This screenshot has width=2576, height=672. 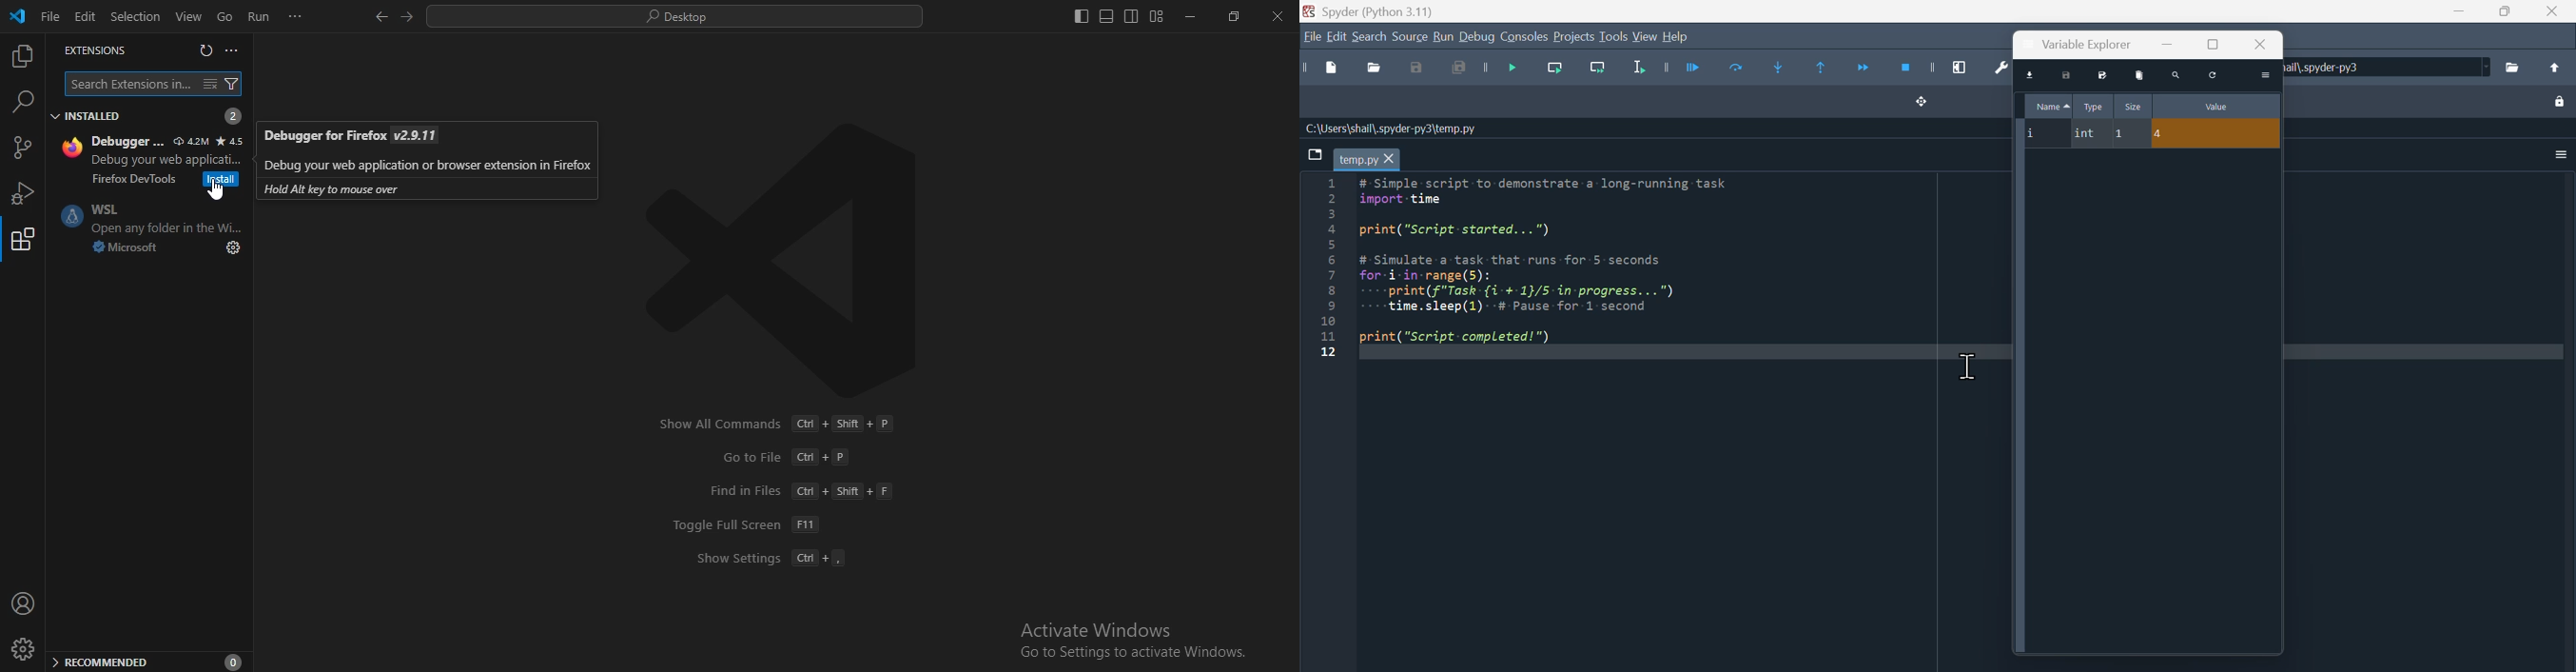 I want to click on Search, so click(x=1370, y=38).